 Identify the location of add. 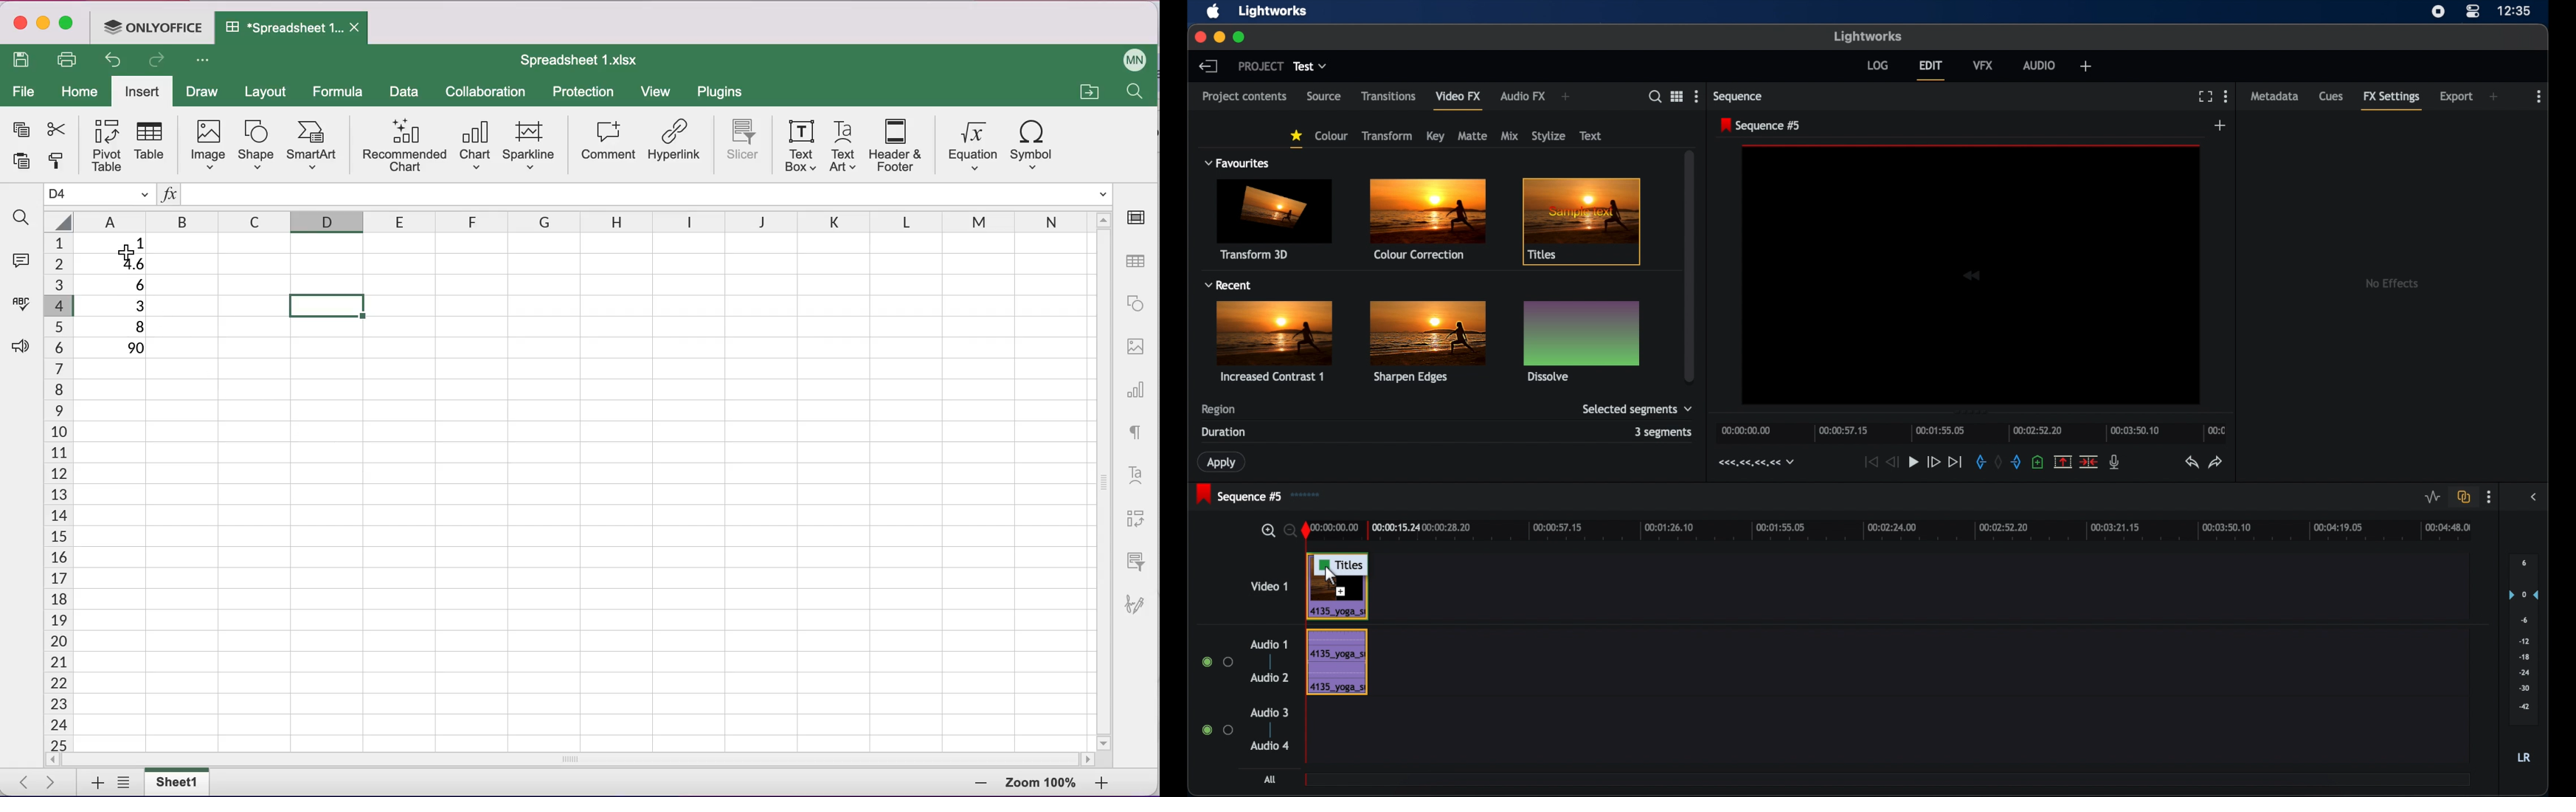
(1566, 96).